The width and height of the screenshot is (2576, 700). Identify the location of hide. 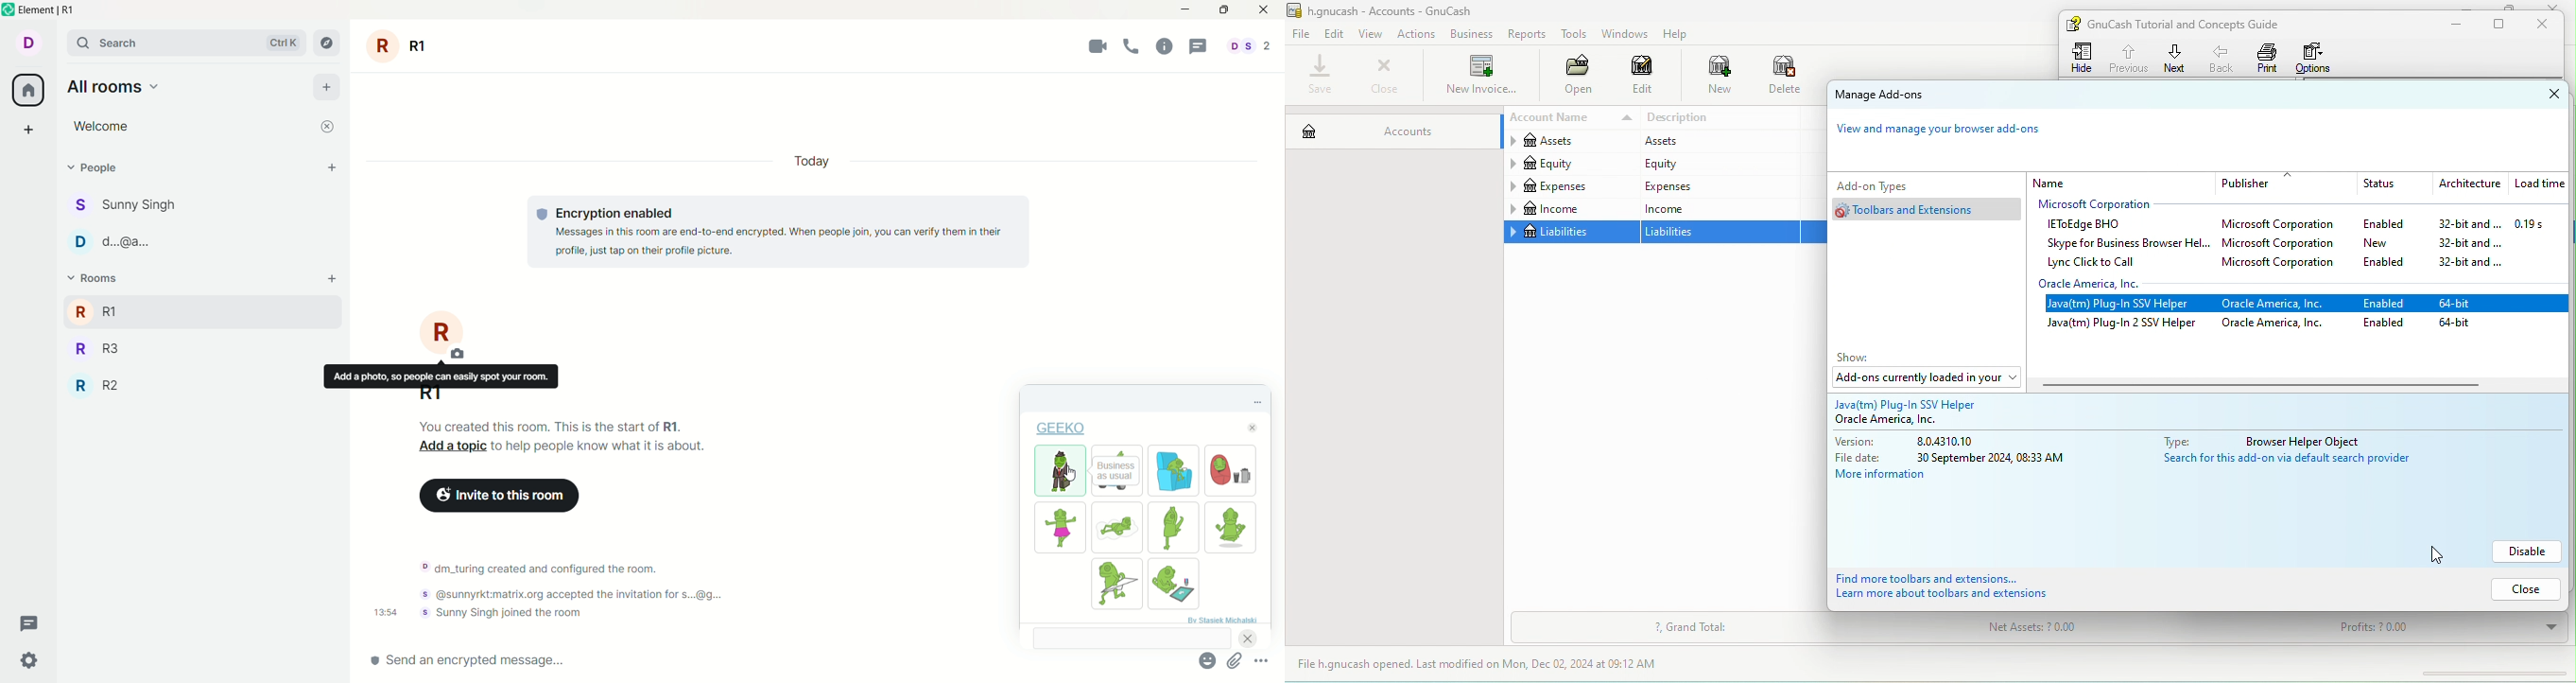
(2084, 58).